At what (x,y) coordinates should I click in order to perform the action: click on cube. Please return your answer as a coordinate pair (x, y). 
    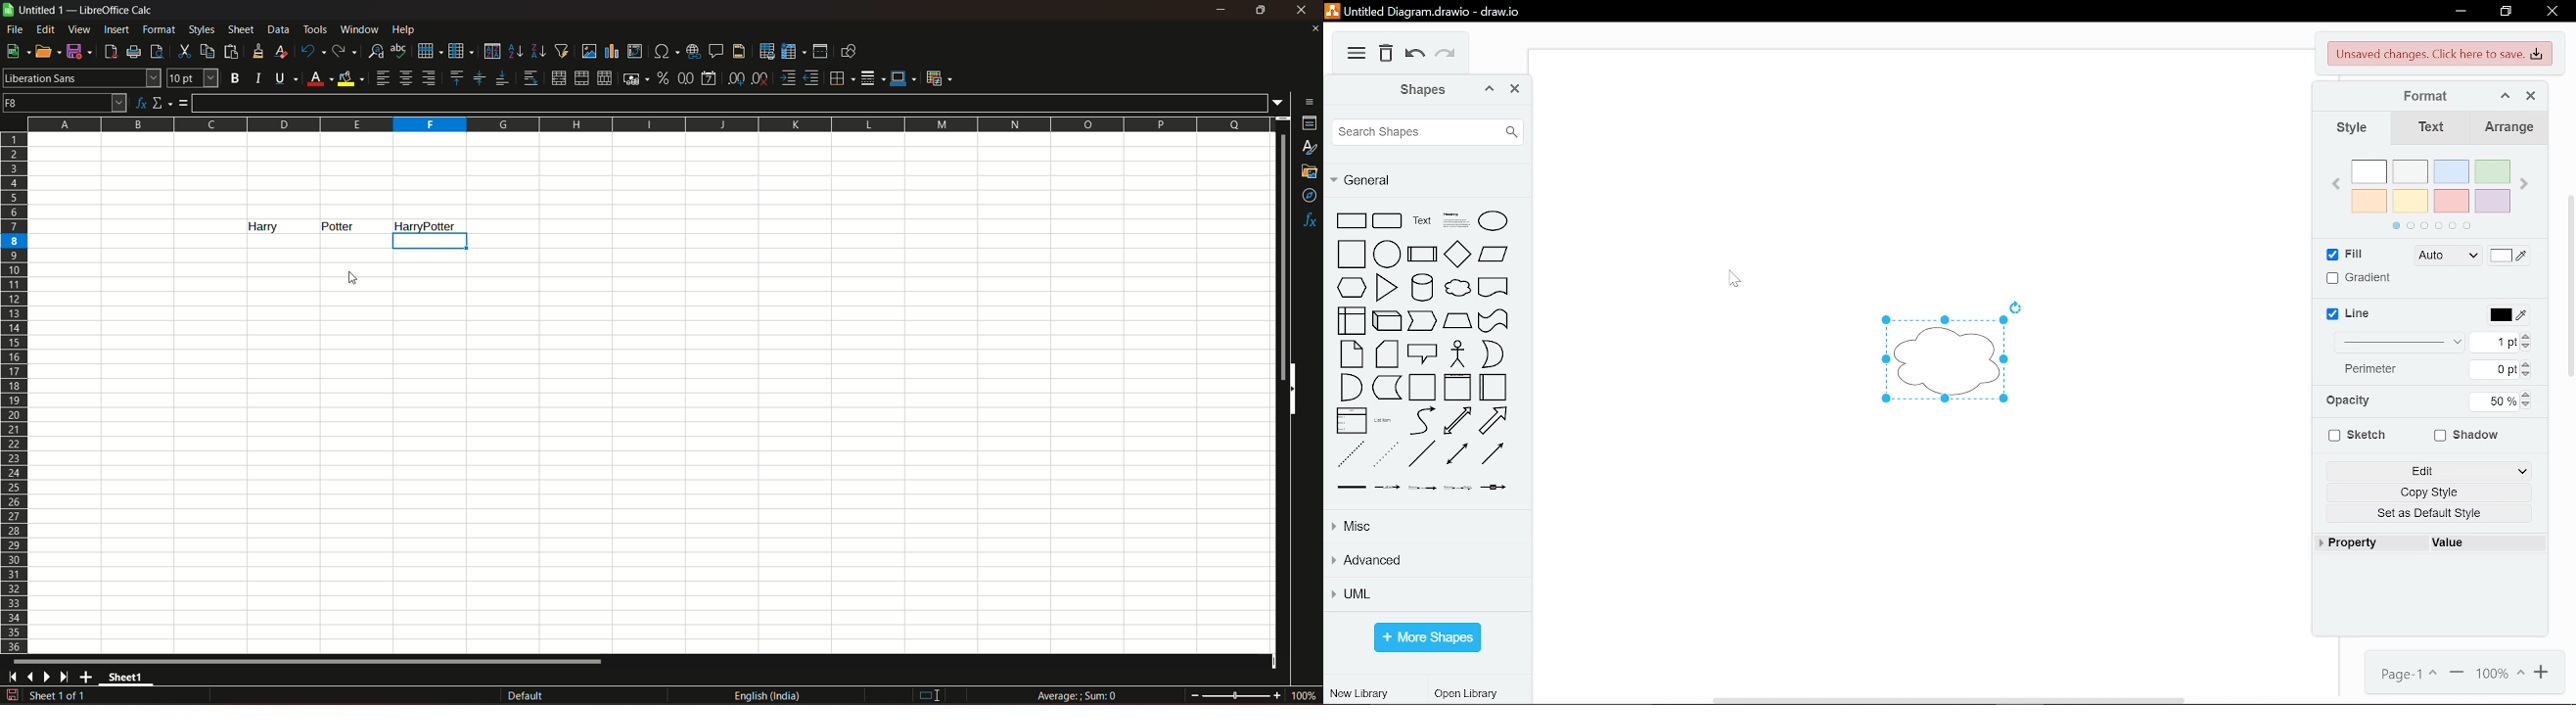
    Looking at the image, I should click on (1388, 321).